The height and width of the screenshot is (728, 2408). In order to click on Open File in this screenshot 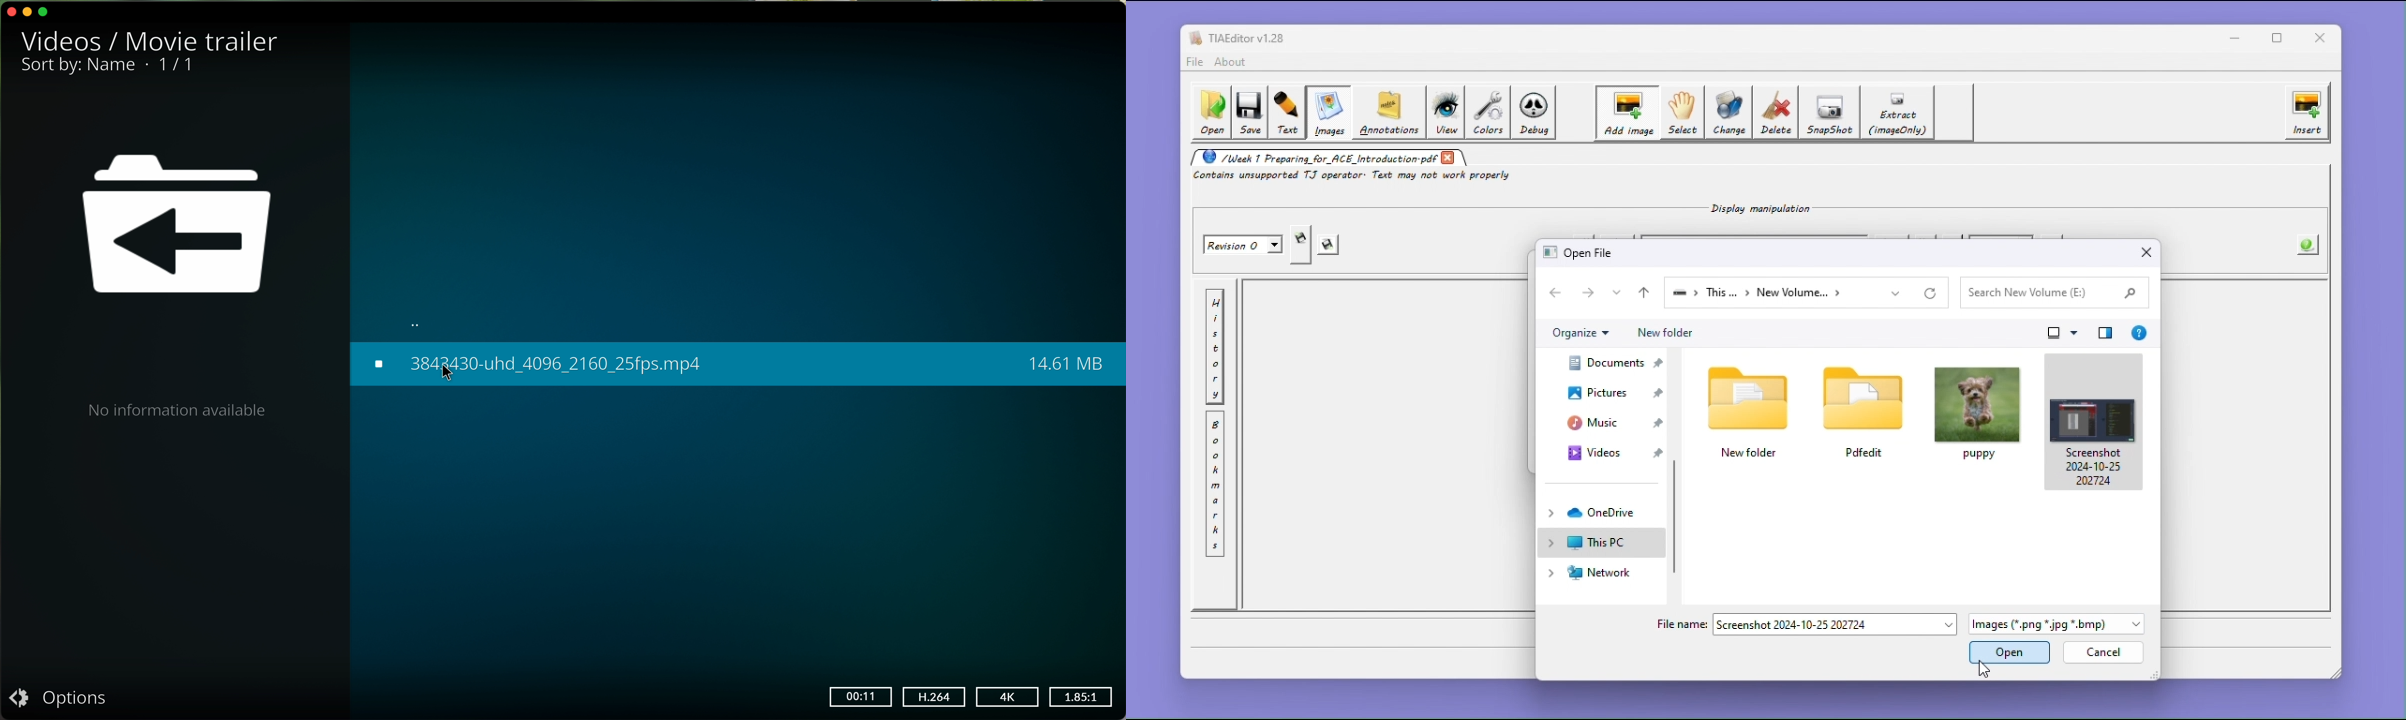, I will do `click(1582, 252)`.